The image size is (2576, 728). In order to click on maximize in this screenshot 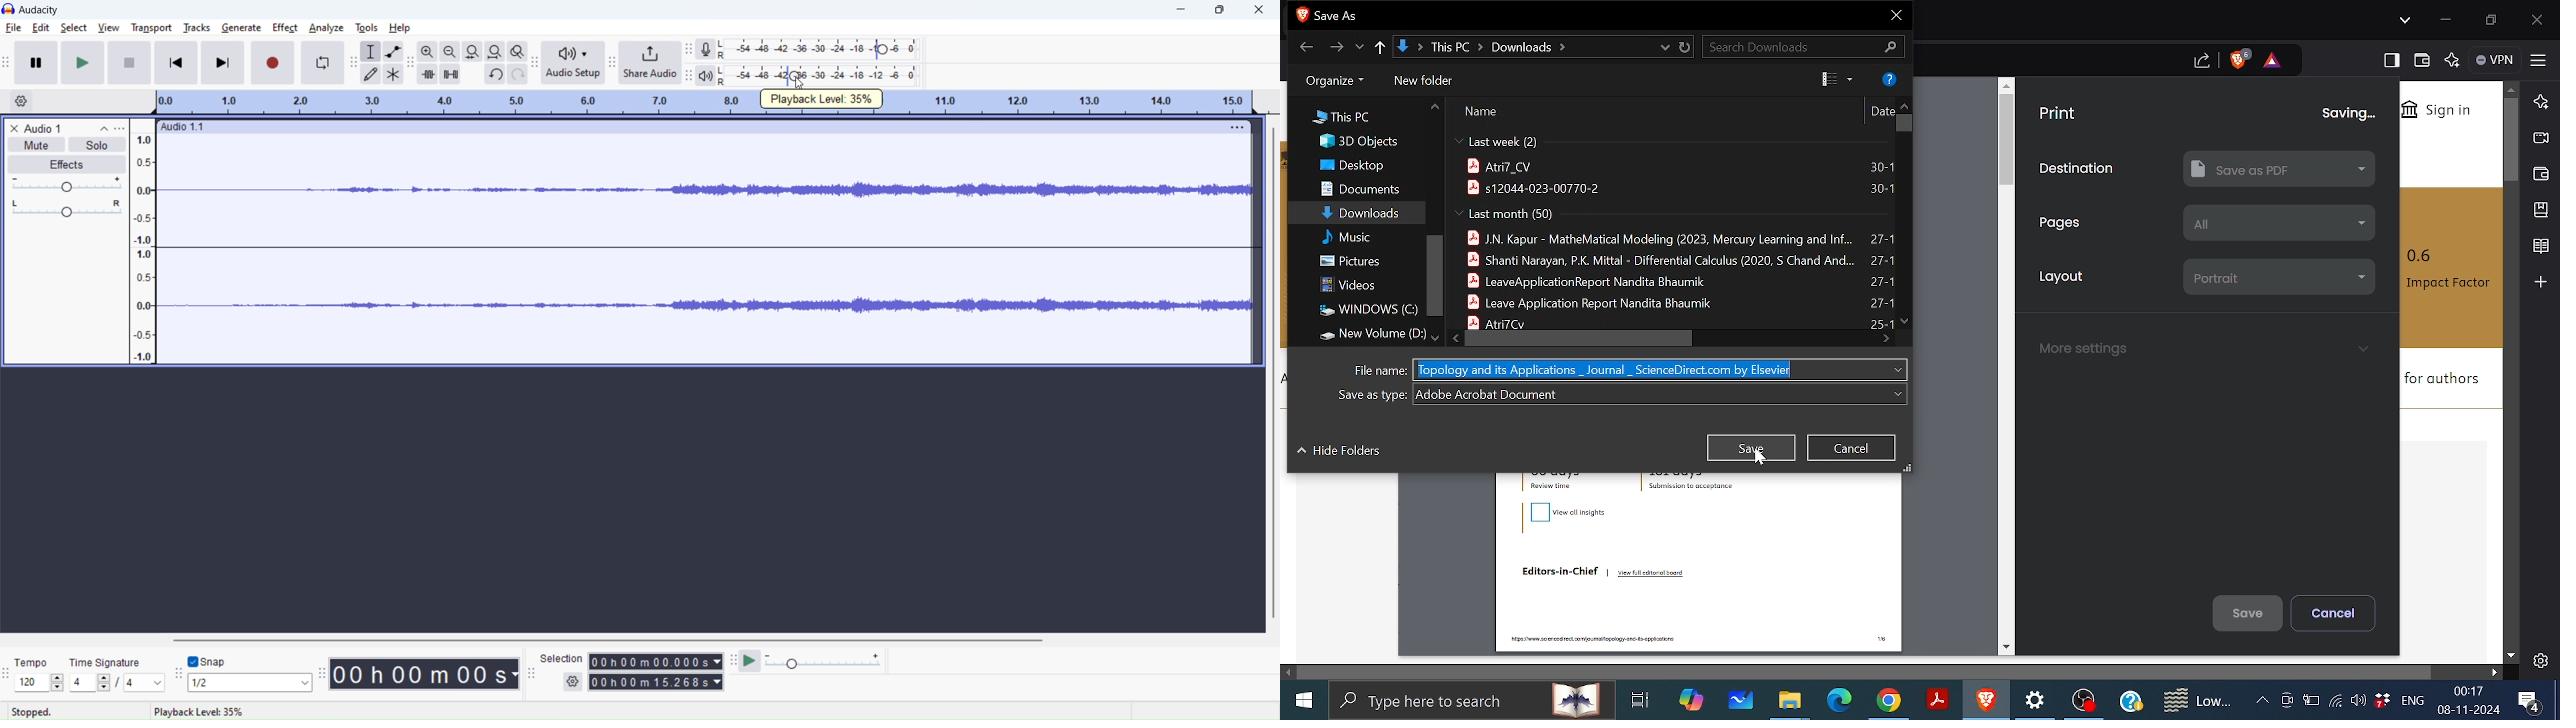, I will do `click(1219, 9)`.